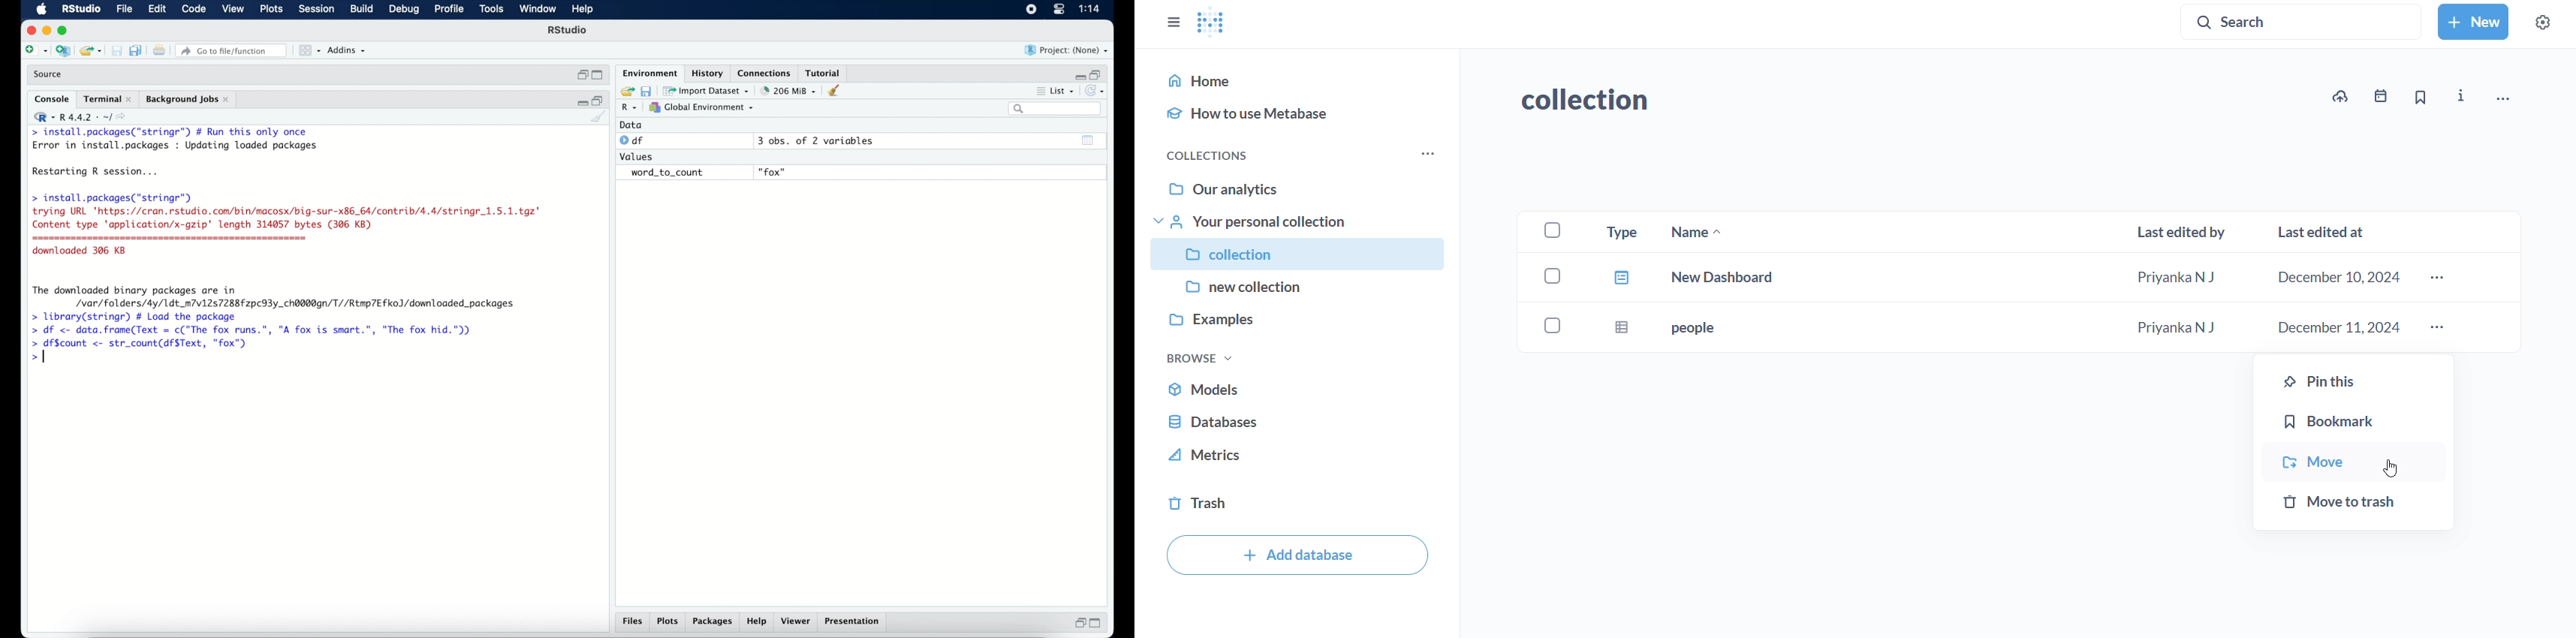 The image size is (2576, 644). I want to click on > df <- data.frame(Text = c("The fox runs.”, "A fox is smart.", "The fox hid."))|, so click(258, 330).